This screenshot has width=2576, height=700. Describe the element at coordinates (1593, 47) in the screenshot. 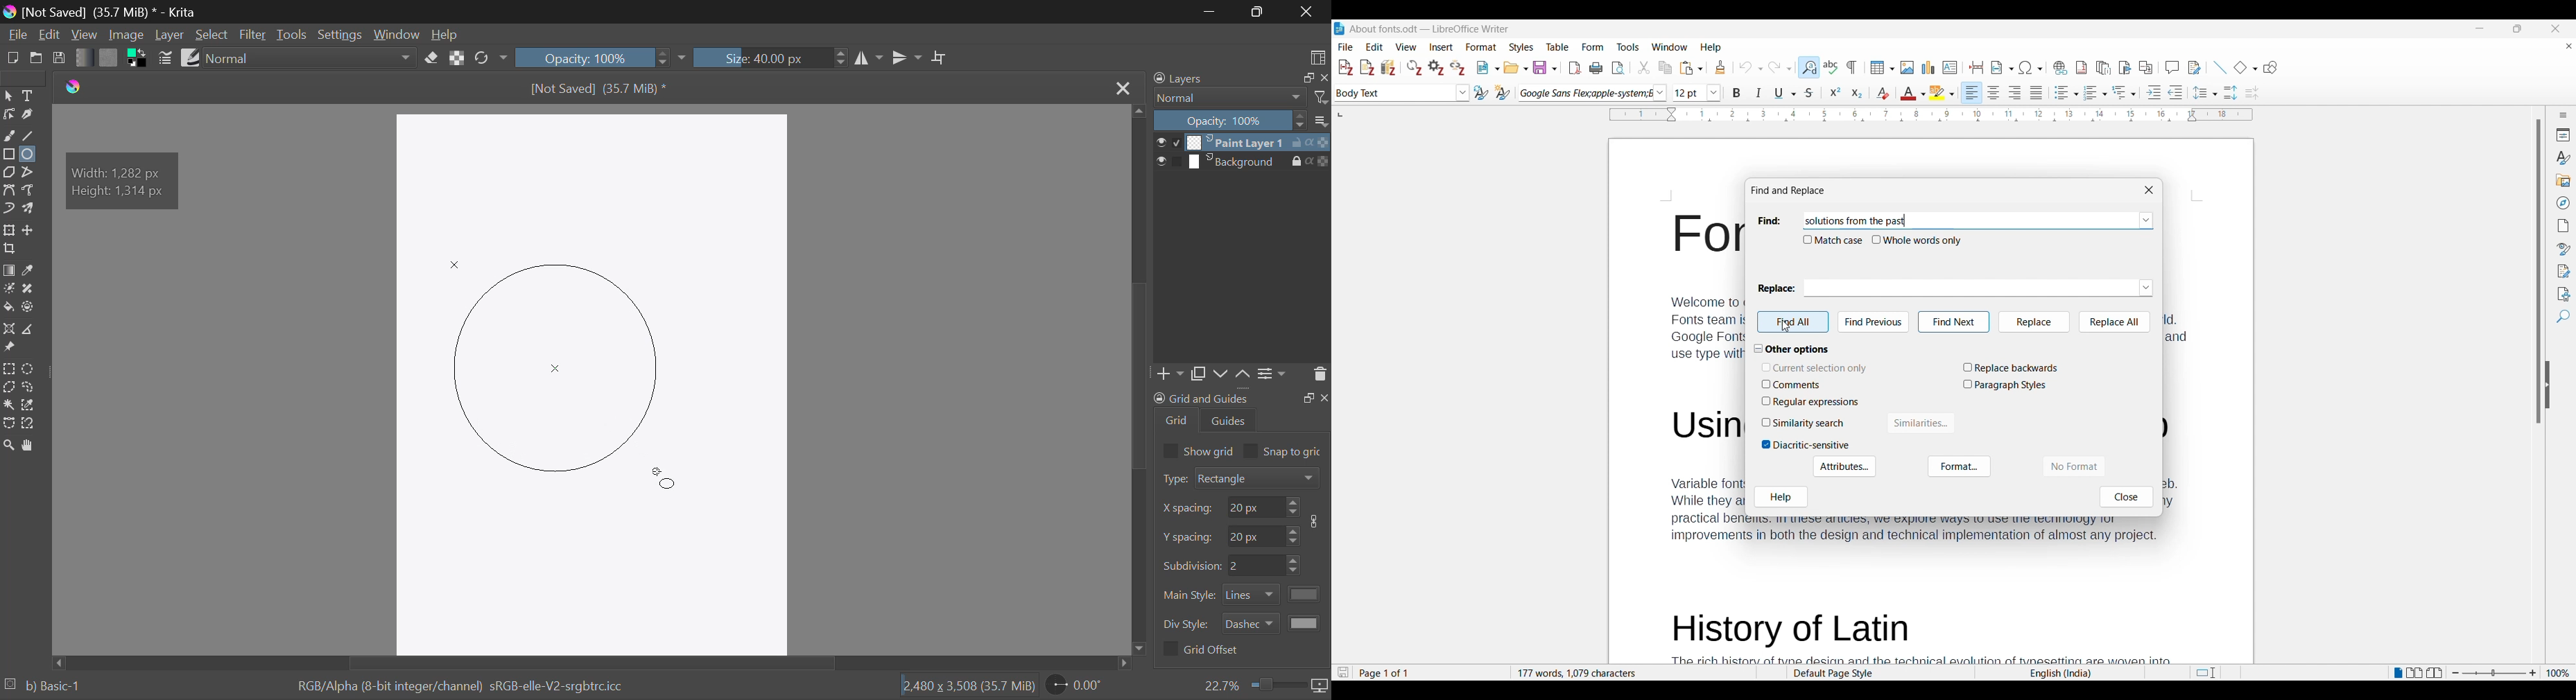

I see `Form menu` at that location.